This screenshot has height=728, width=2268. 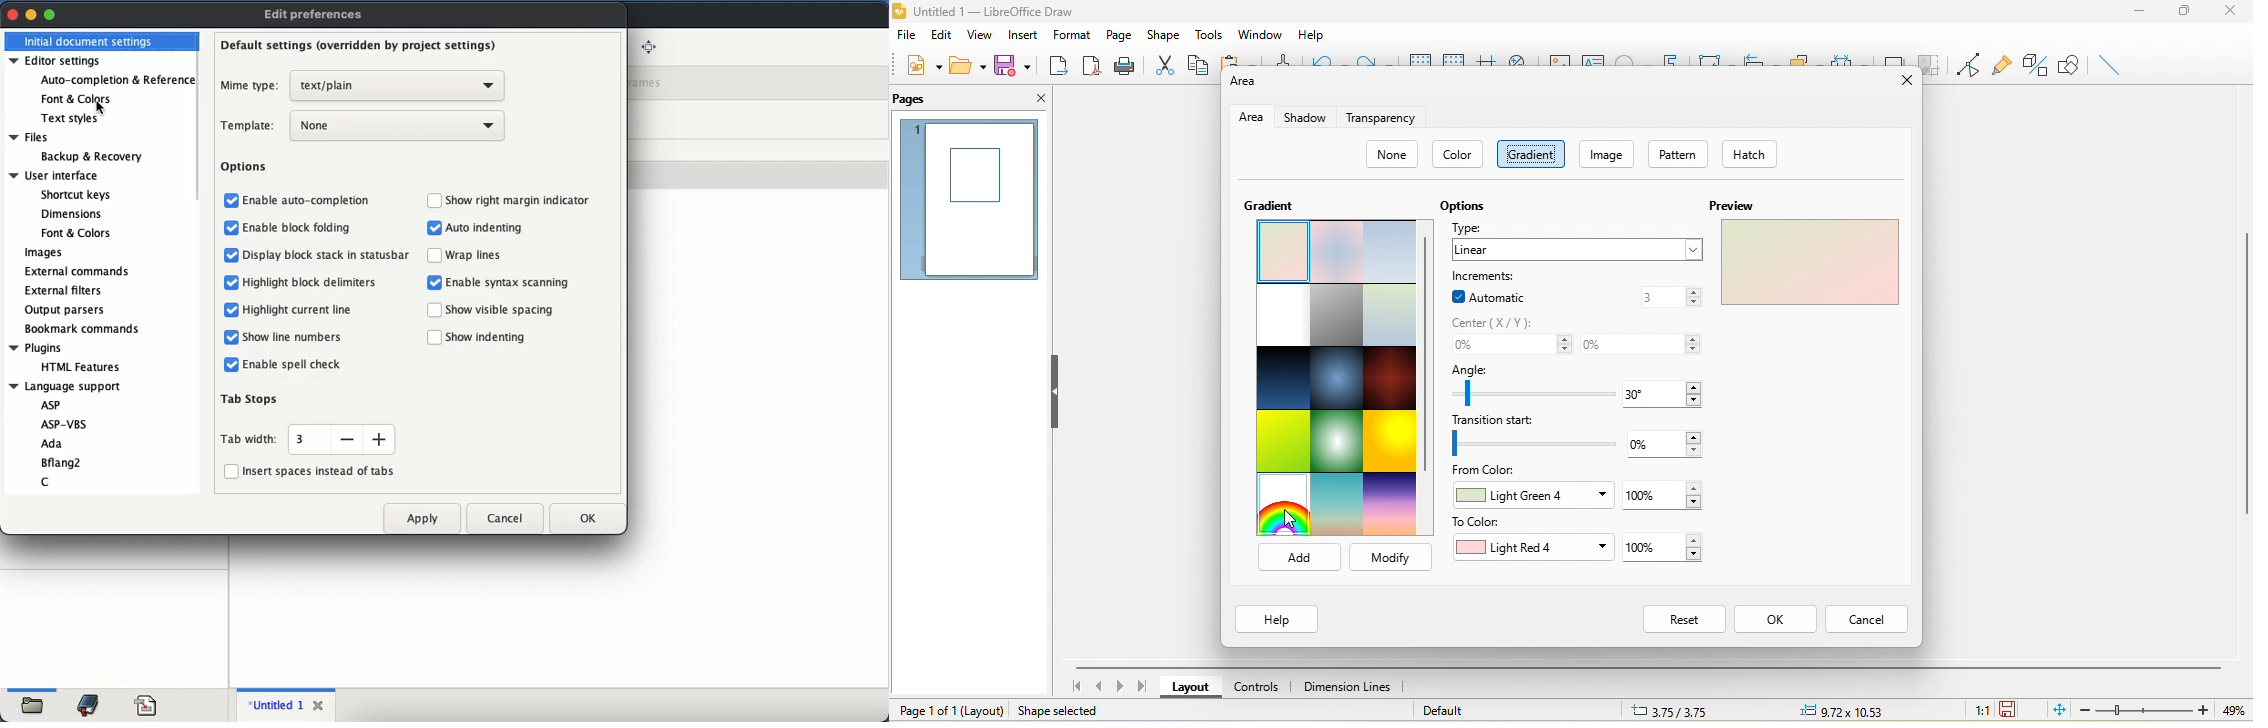 What do you see at coordinates (1070, 32) in the screenshot?
I see `format` at bounding box center [1070, 32].